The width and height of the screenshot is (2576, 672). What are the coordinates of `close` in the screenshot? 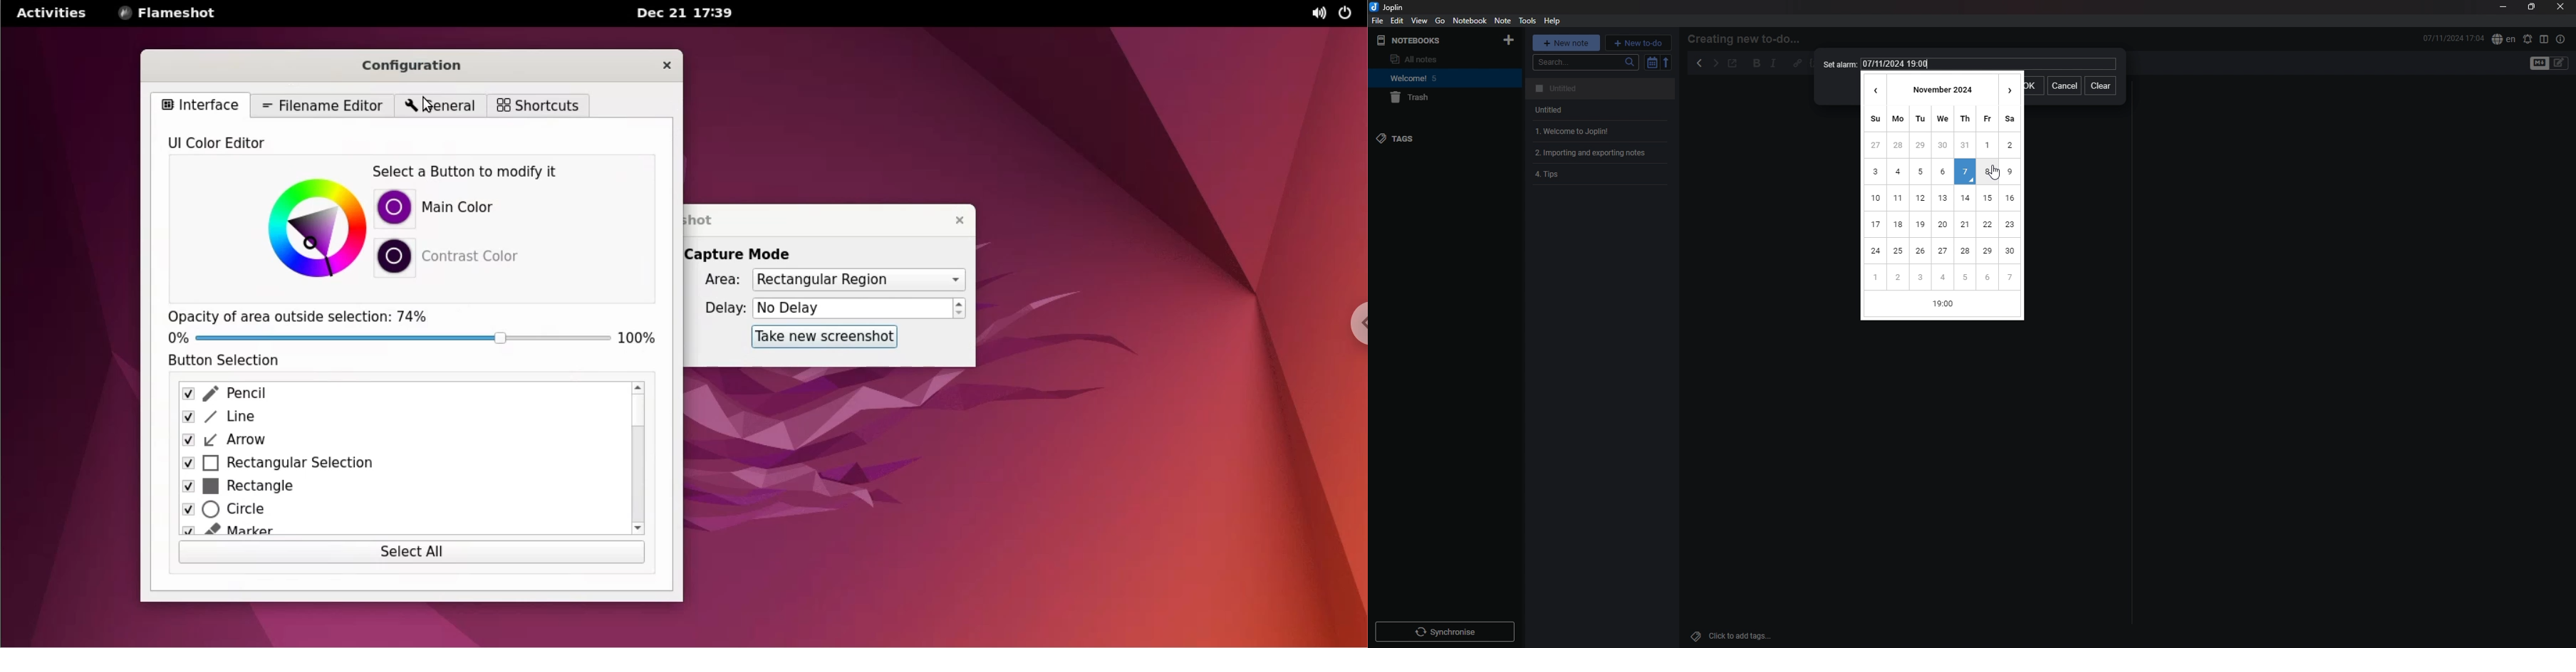 It's located at (2560, 7).